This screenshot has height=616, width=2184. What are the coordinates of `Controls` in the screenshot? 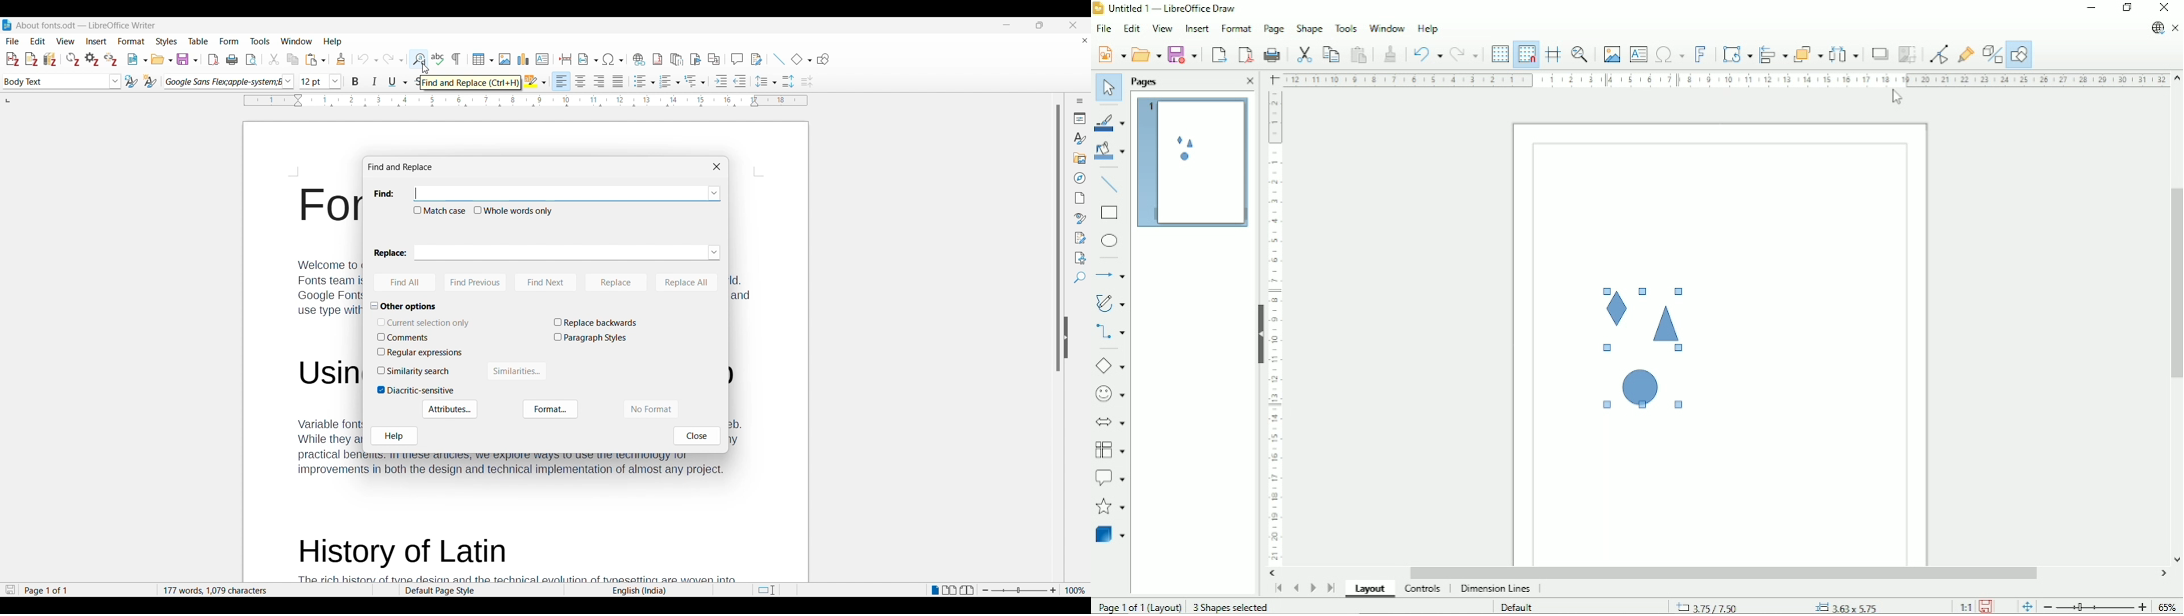 It's located at (1423, 590).